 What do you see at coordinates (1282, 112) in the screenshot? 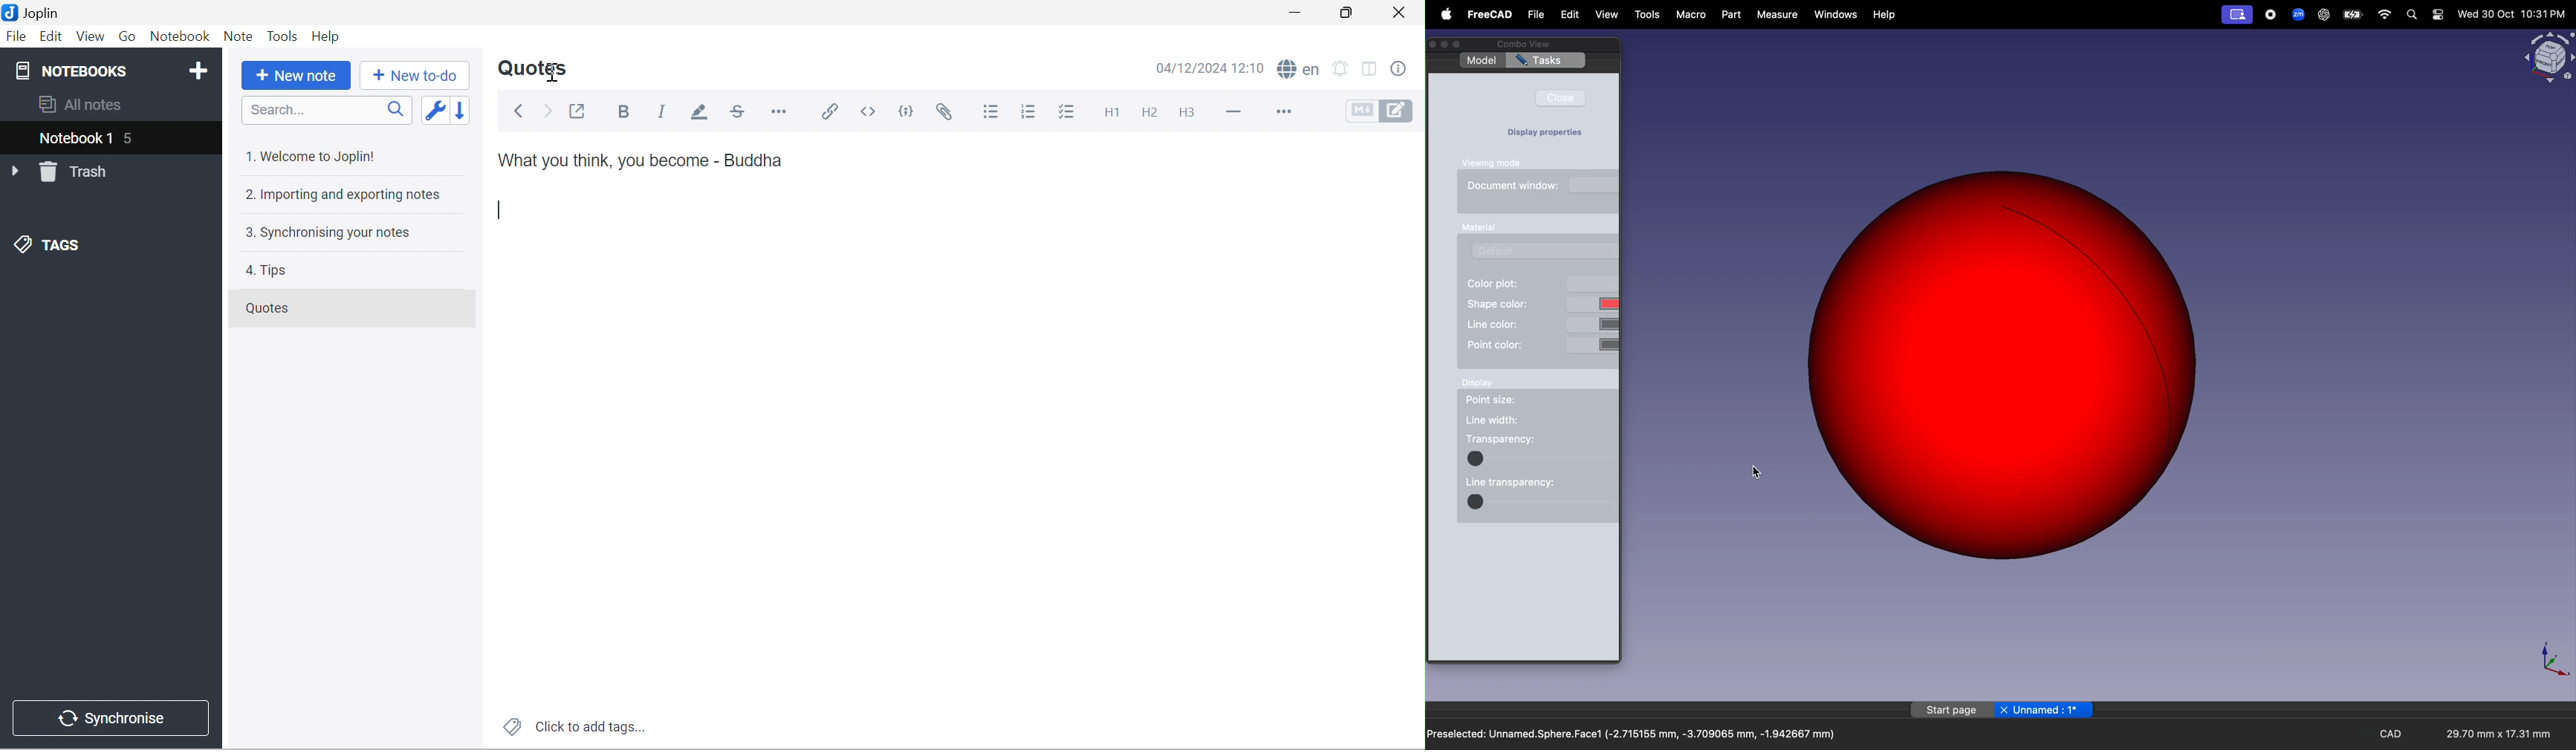
I see `More` at bounding box center [1282, 112].